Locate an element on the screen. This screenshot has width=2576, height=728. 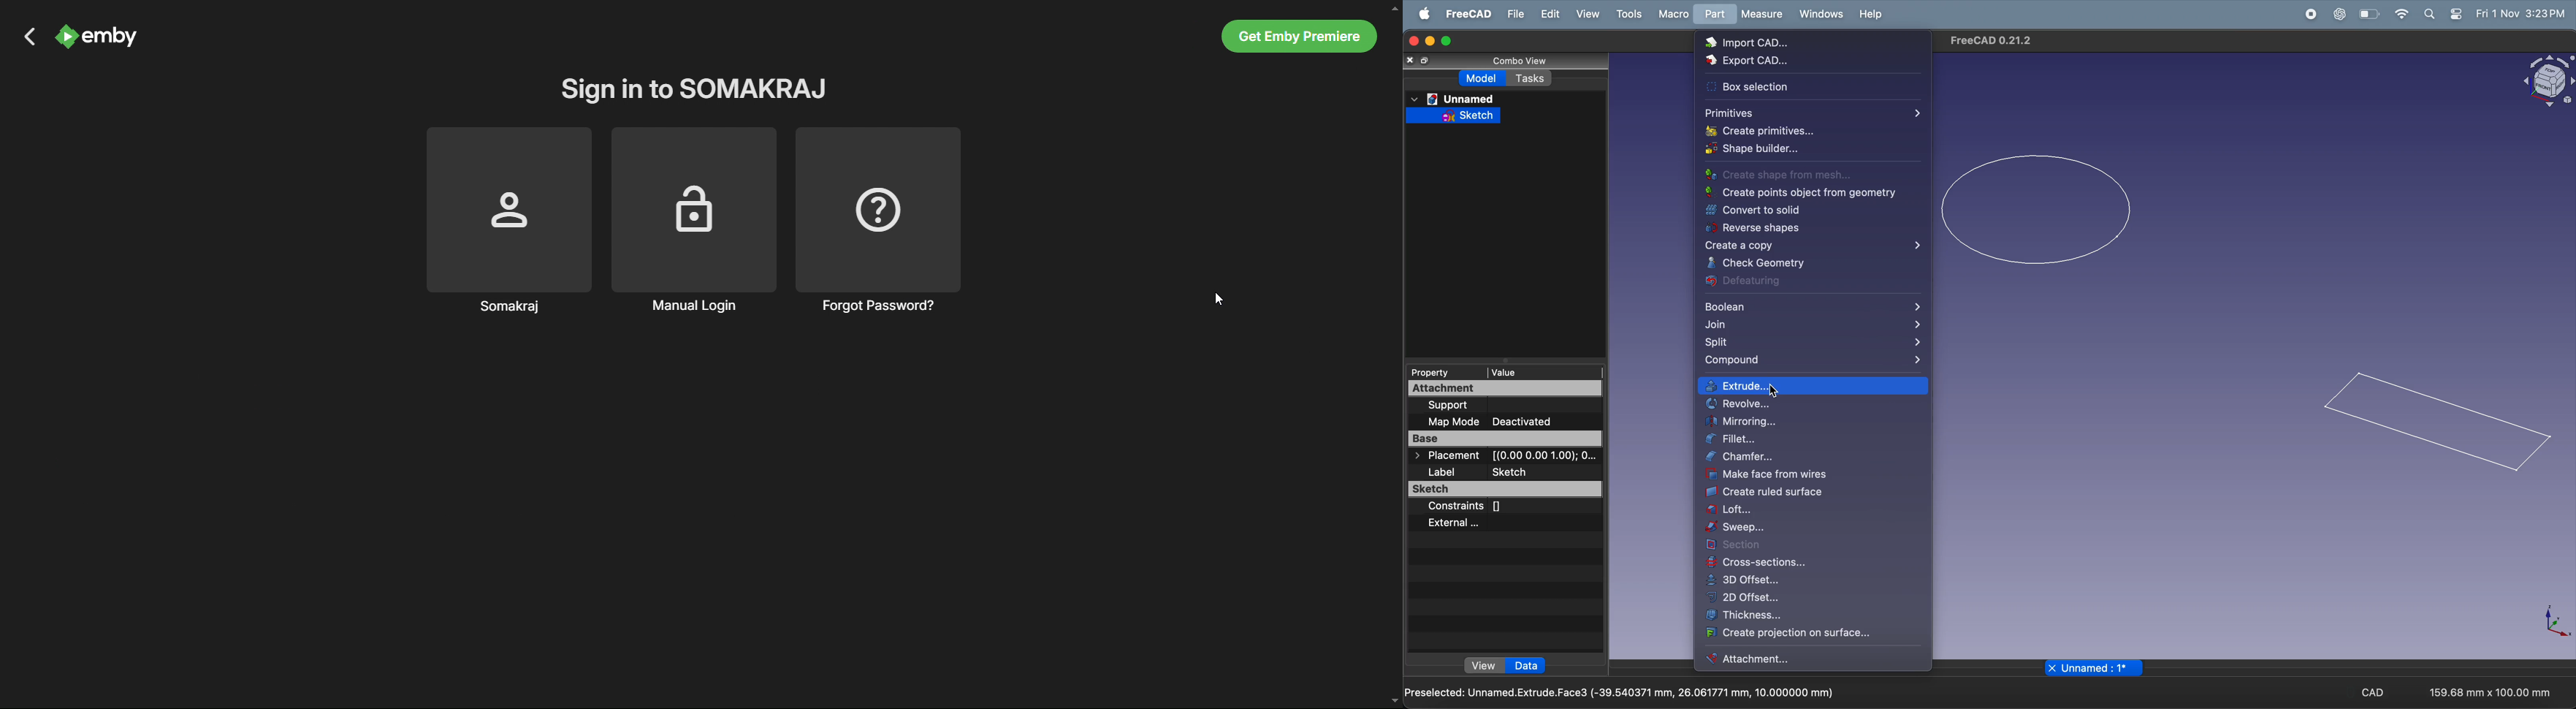
Combo View is located at coordinates (1522, 61).